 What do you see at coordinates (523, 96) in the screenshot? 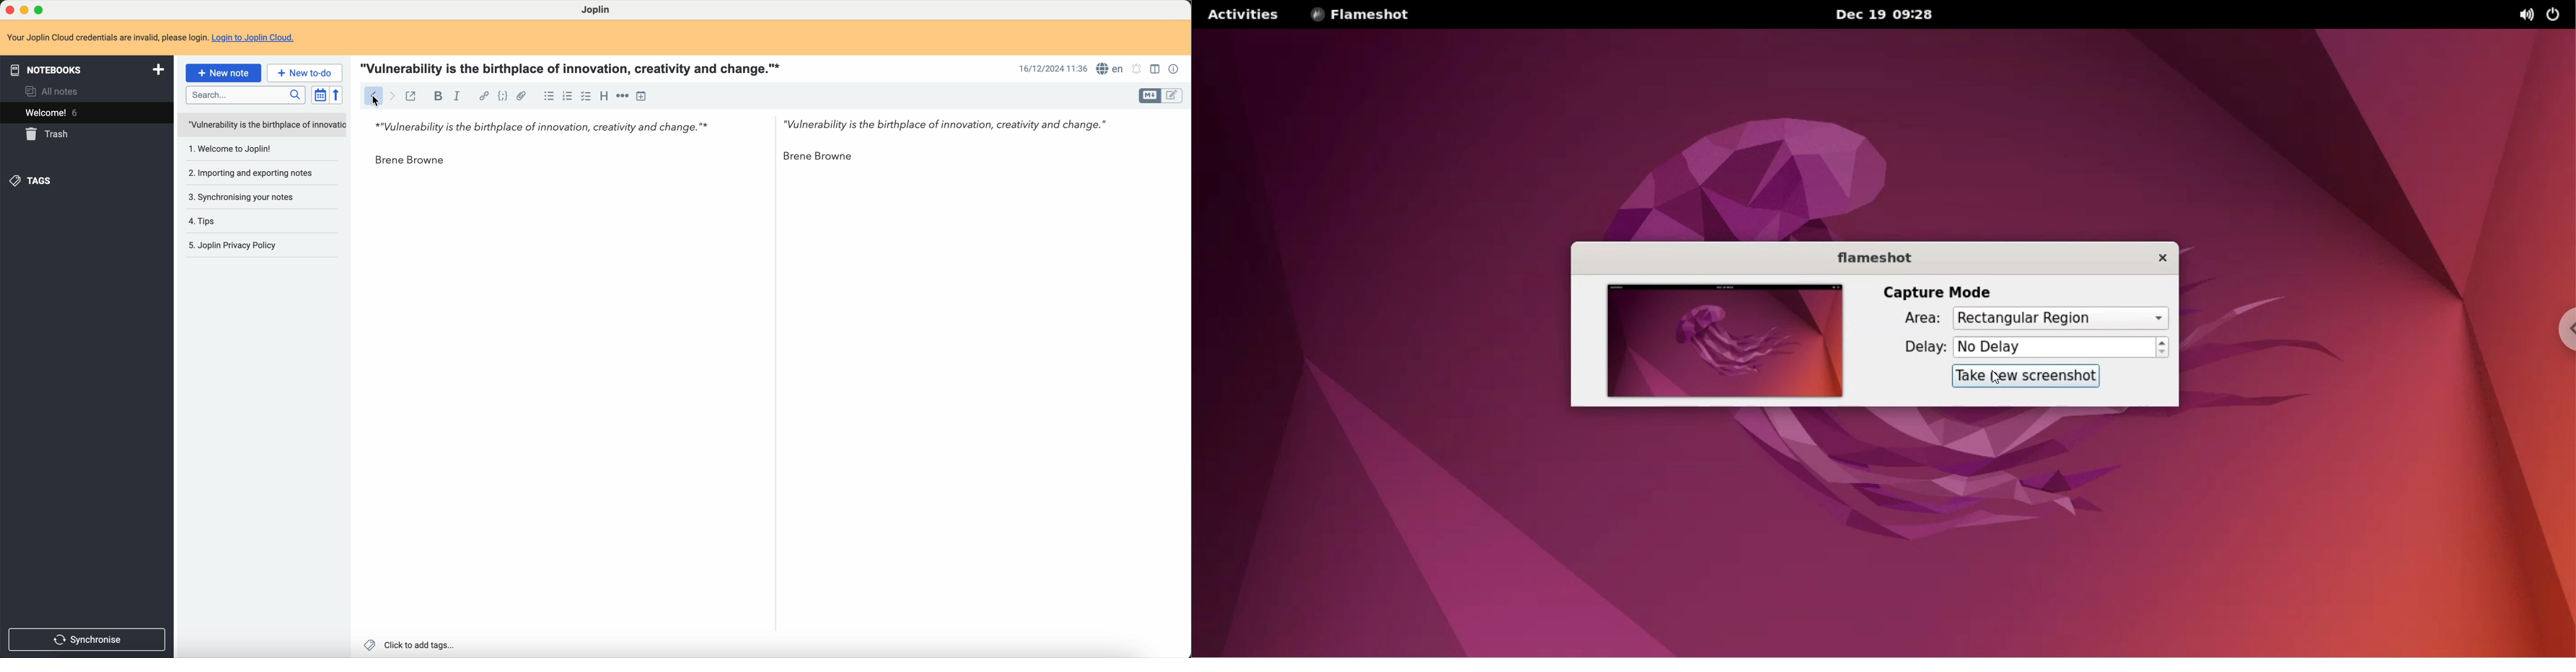
I see `attach file` at bounding box center [523, 96].